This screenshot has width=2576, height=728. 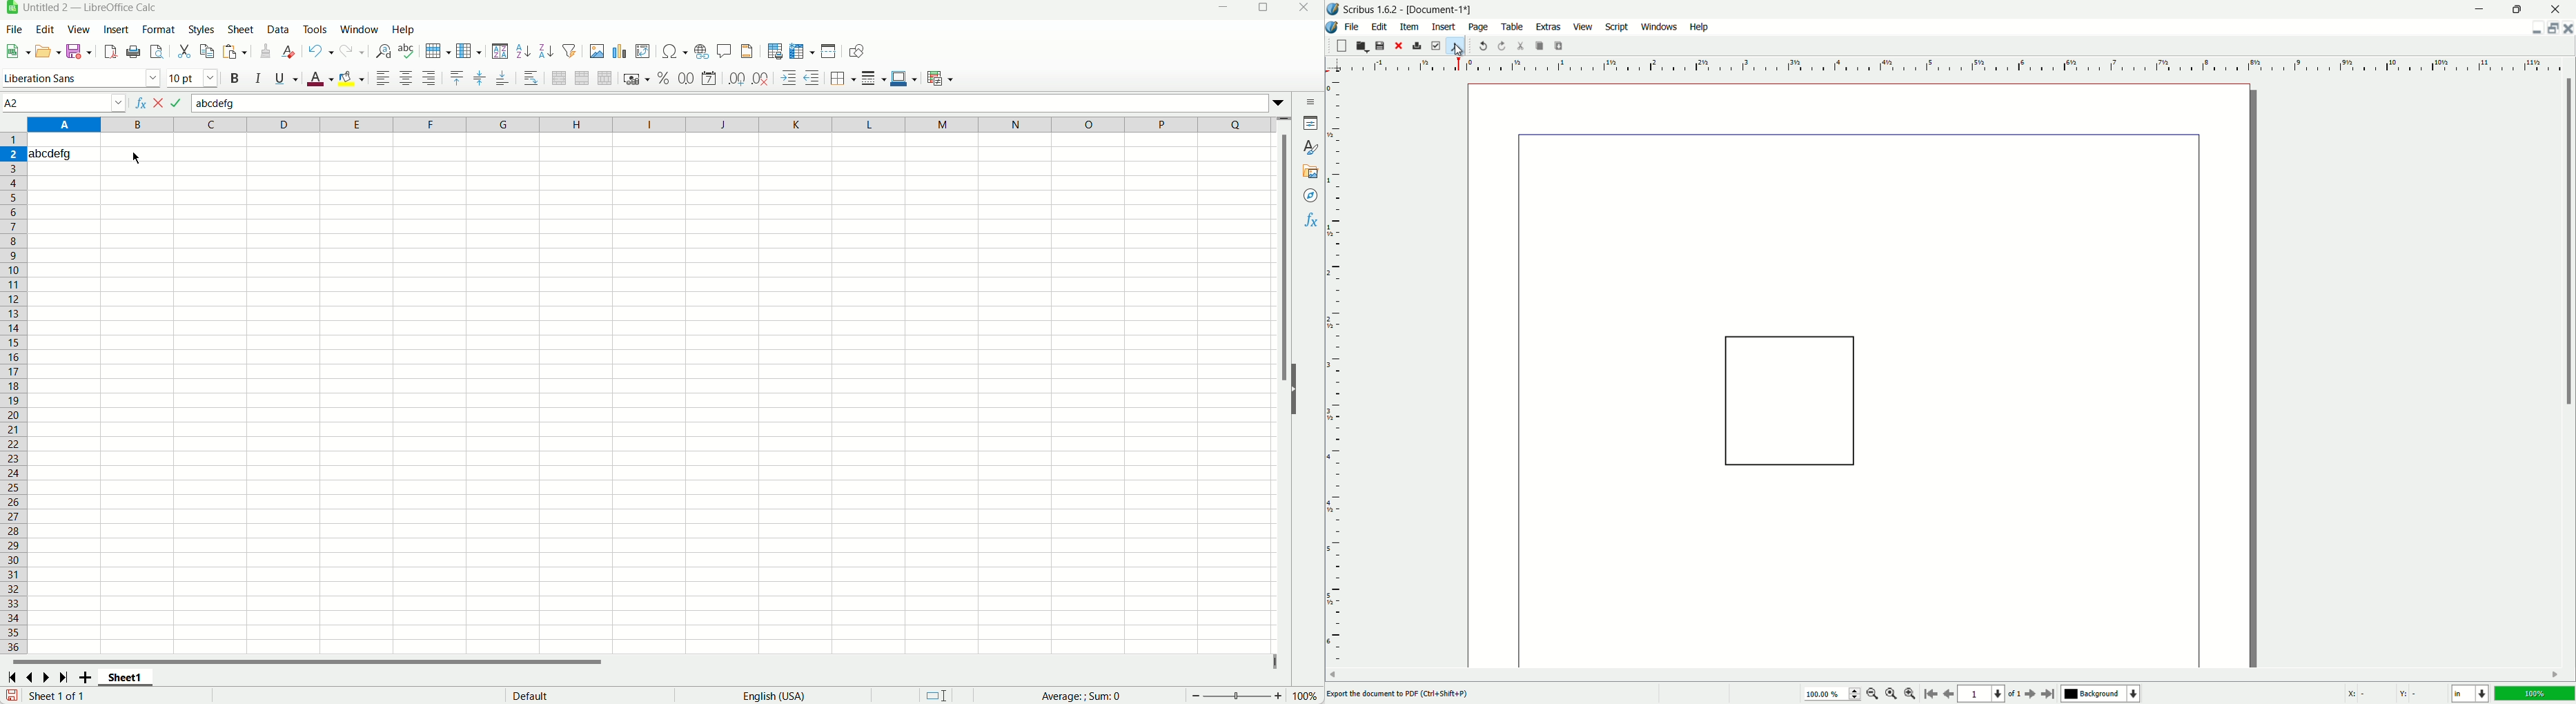 I want to click on cut, so click(x=184, y=51).